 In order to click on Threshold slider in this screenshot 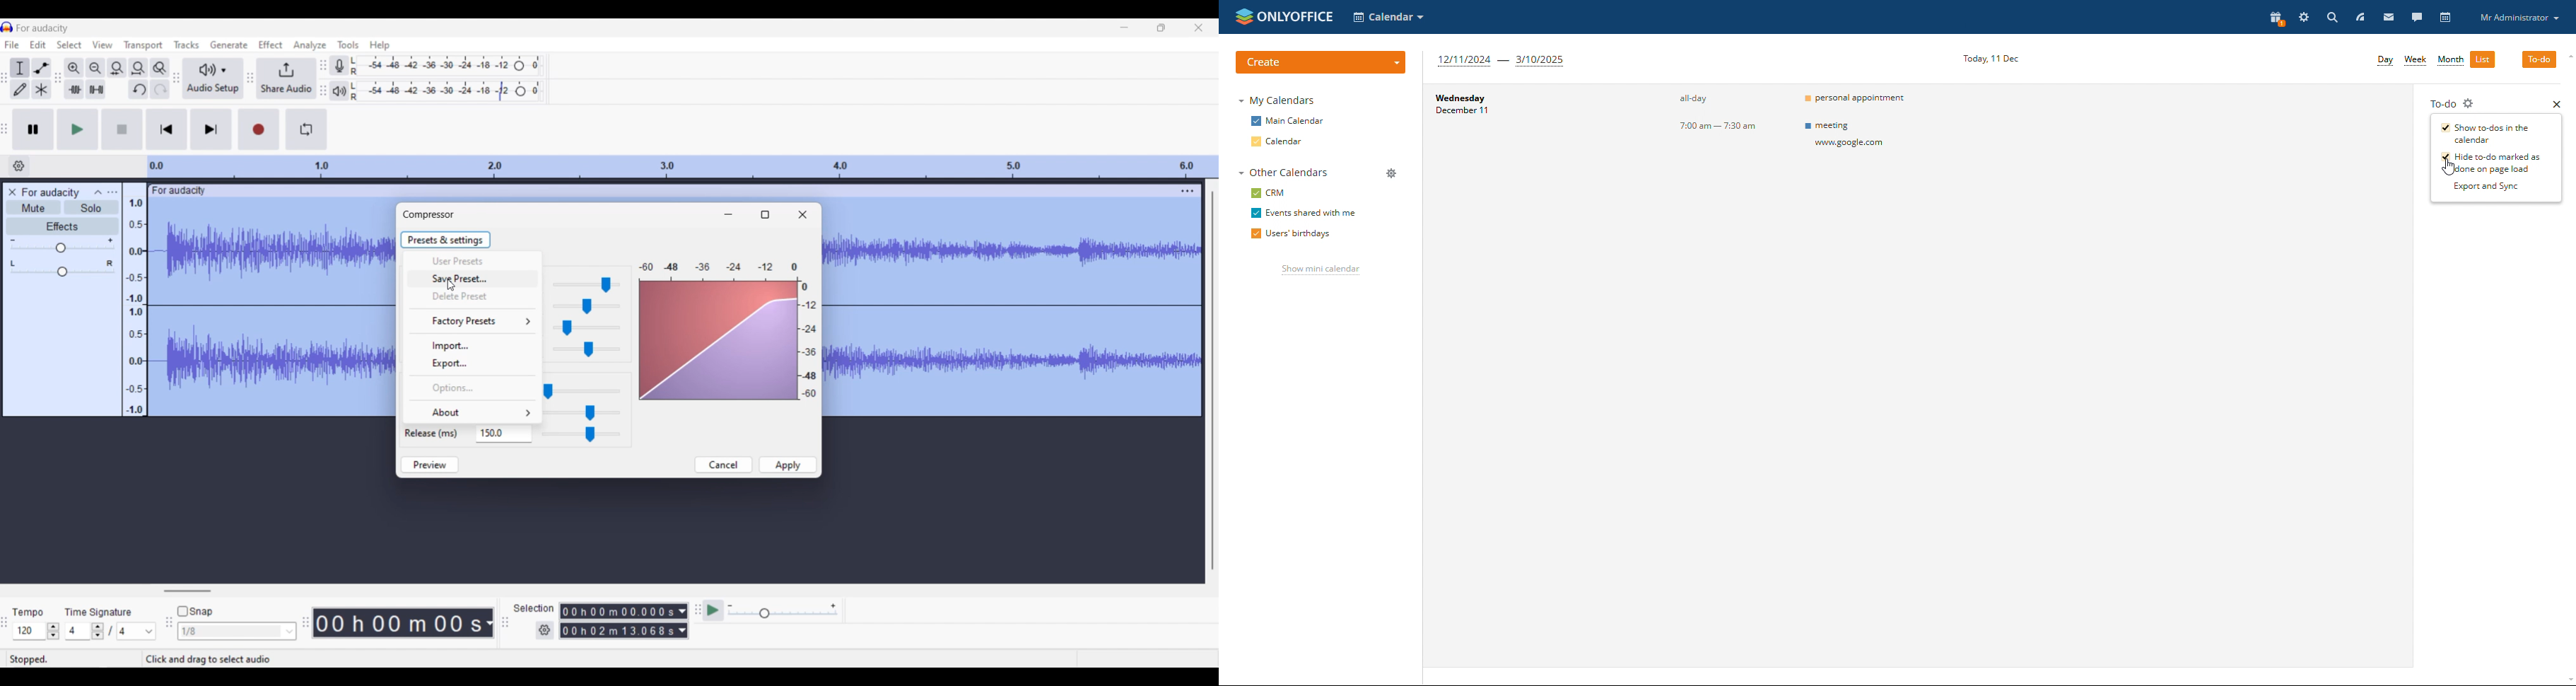, I will do `click(584, 285)`.